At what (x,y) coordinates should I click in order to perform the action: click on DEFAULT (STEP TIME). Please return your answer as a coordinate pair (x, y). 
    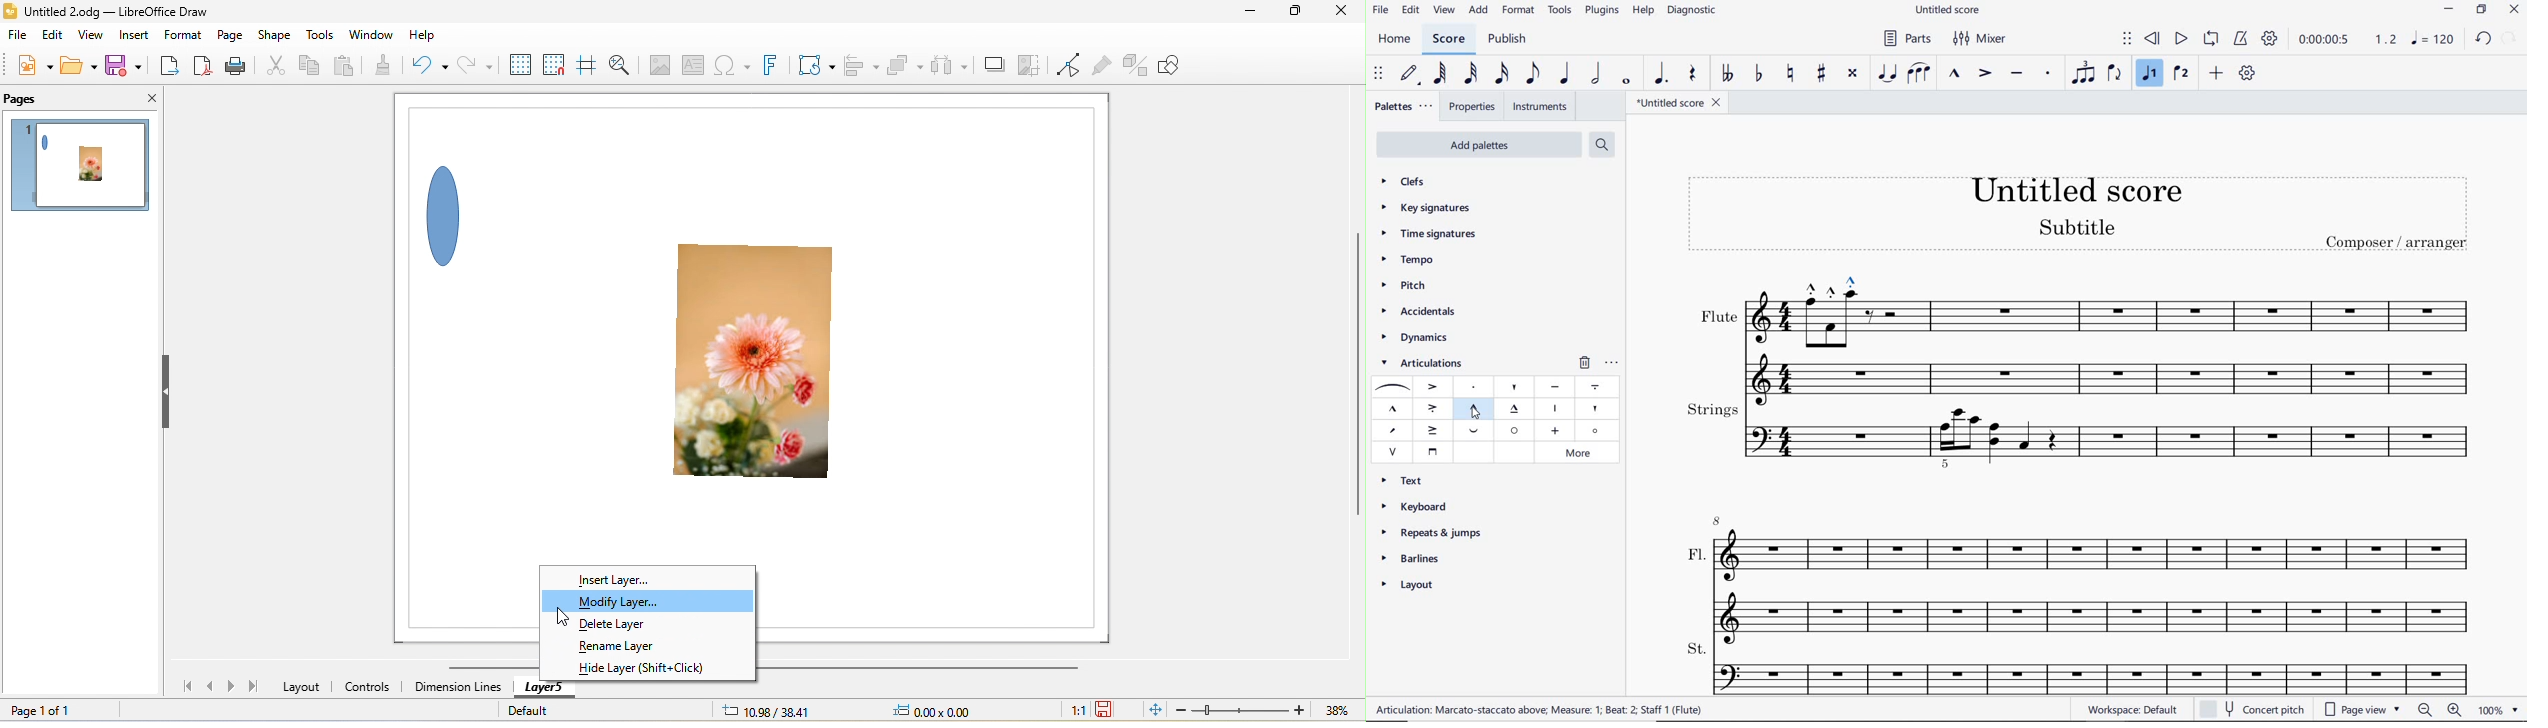
    Looking at the image, I should click on (1407, 74).